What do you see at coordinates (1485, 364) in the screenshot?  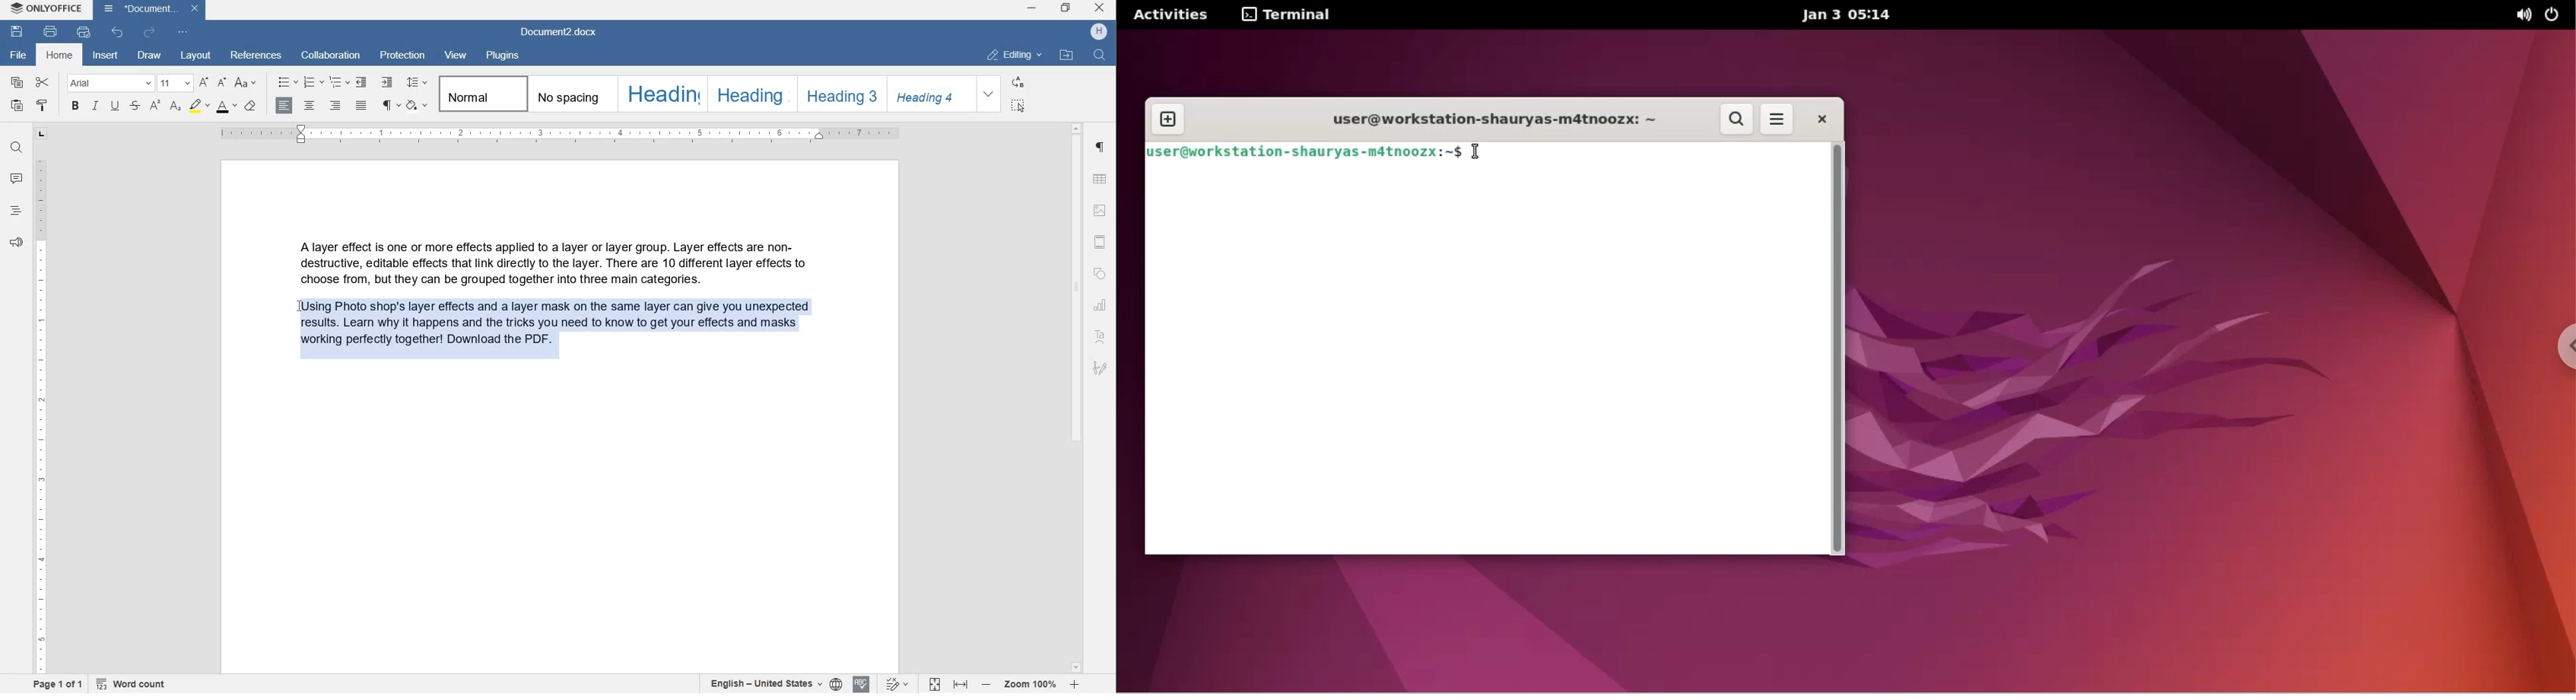 I see `command input box` at bounding box center [1485, 364].